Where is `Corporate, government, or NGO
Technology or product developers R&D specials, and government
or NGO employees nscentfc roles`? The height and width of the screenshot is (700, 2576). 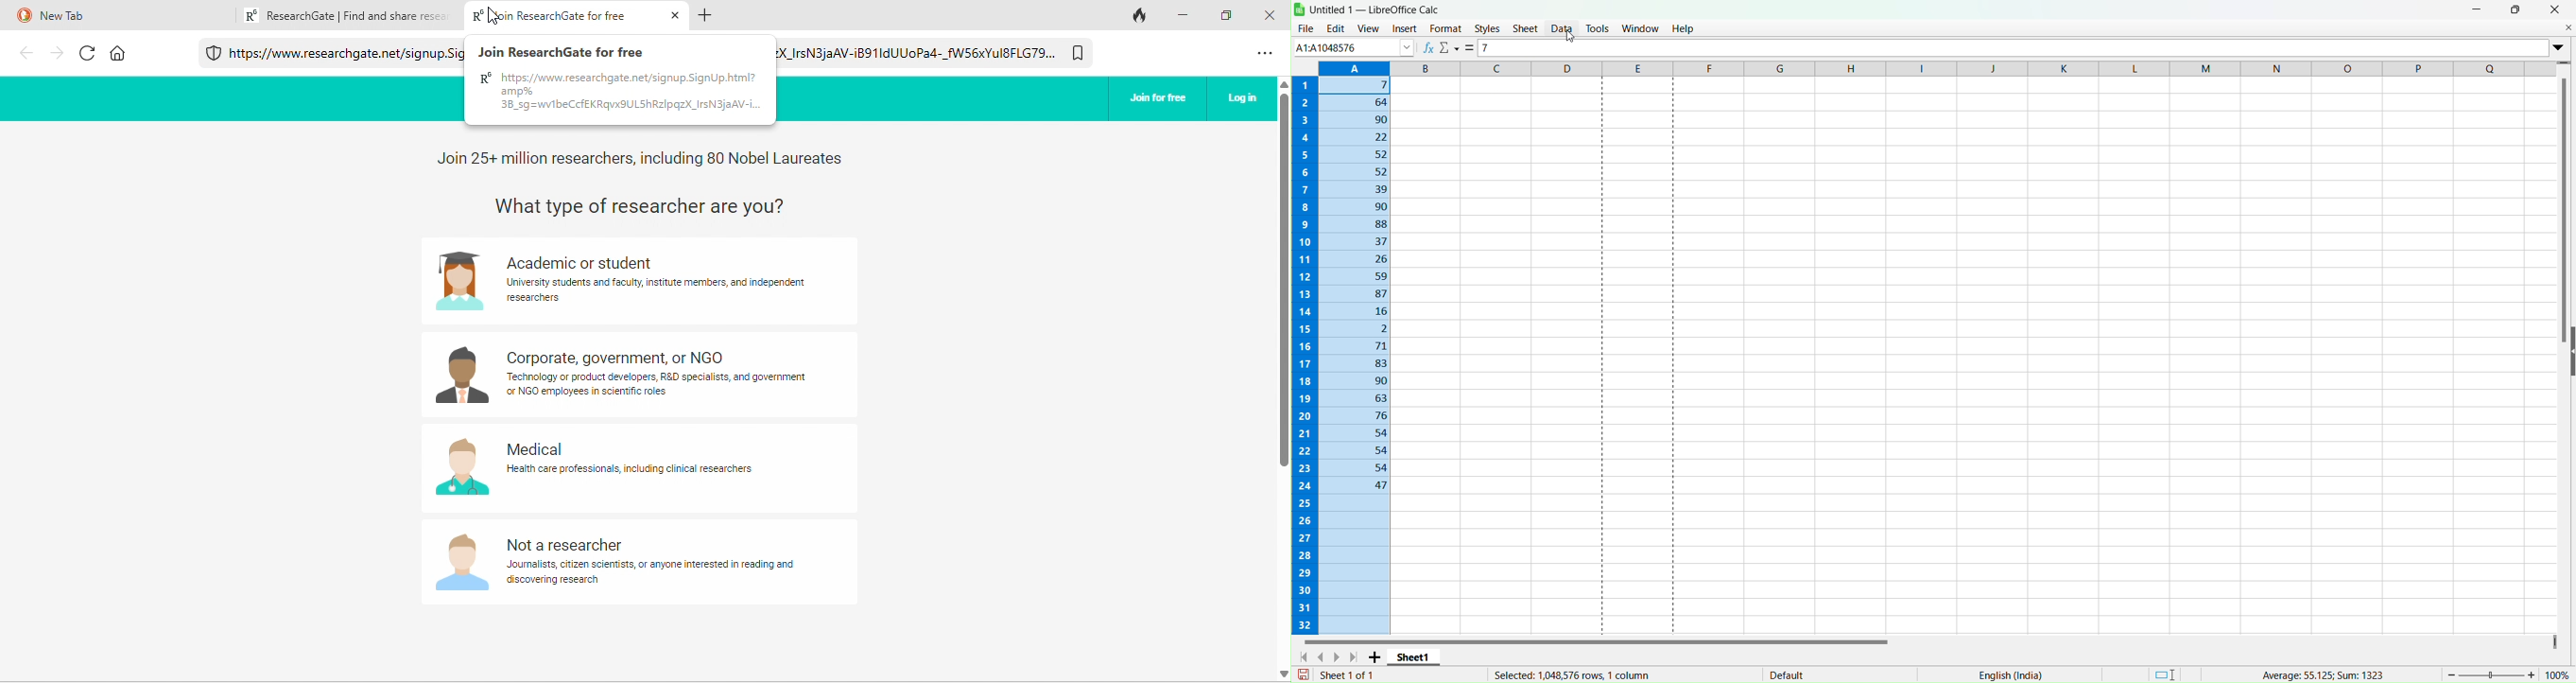
Corporate, government, or NGO
Technology or product developers R&D specials, and government
or NGO employees nscentfc roles is located at coordinates (654, 376).